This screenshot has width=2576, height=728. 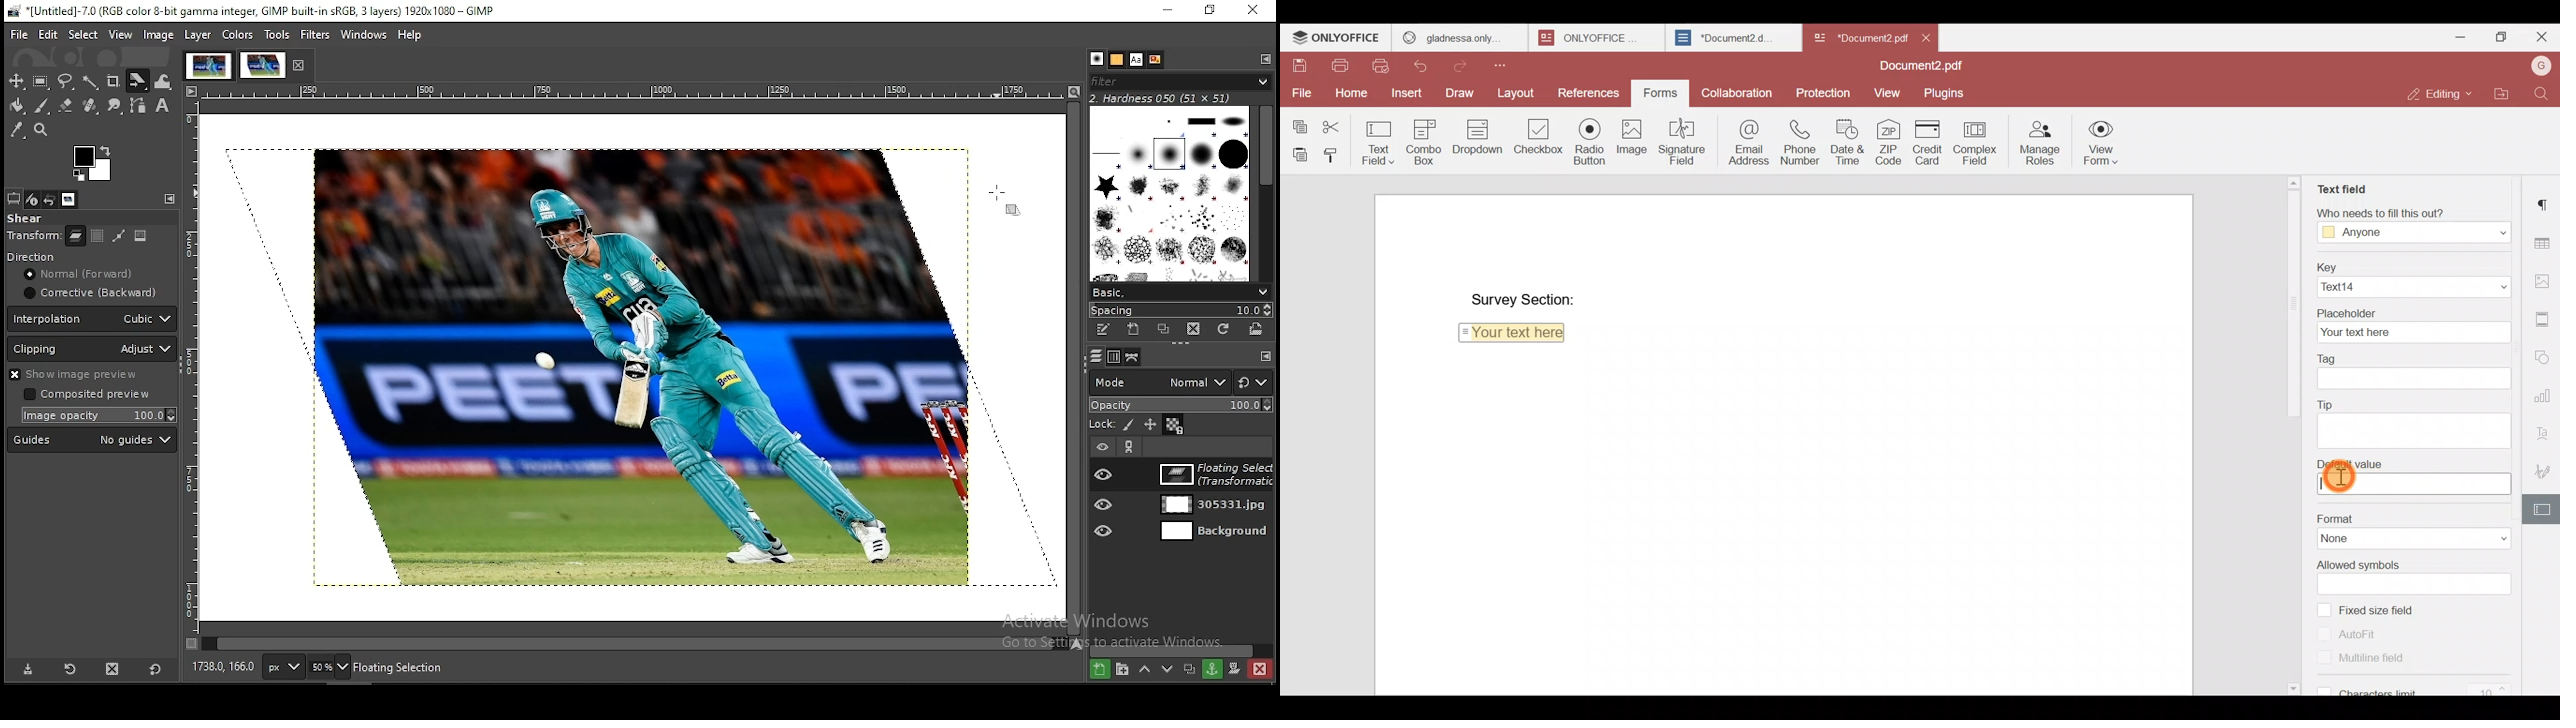 I want to click on hardness 050 (51x51), so click(x=1174, y=99).